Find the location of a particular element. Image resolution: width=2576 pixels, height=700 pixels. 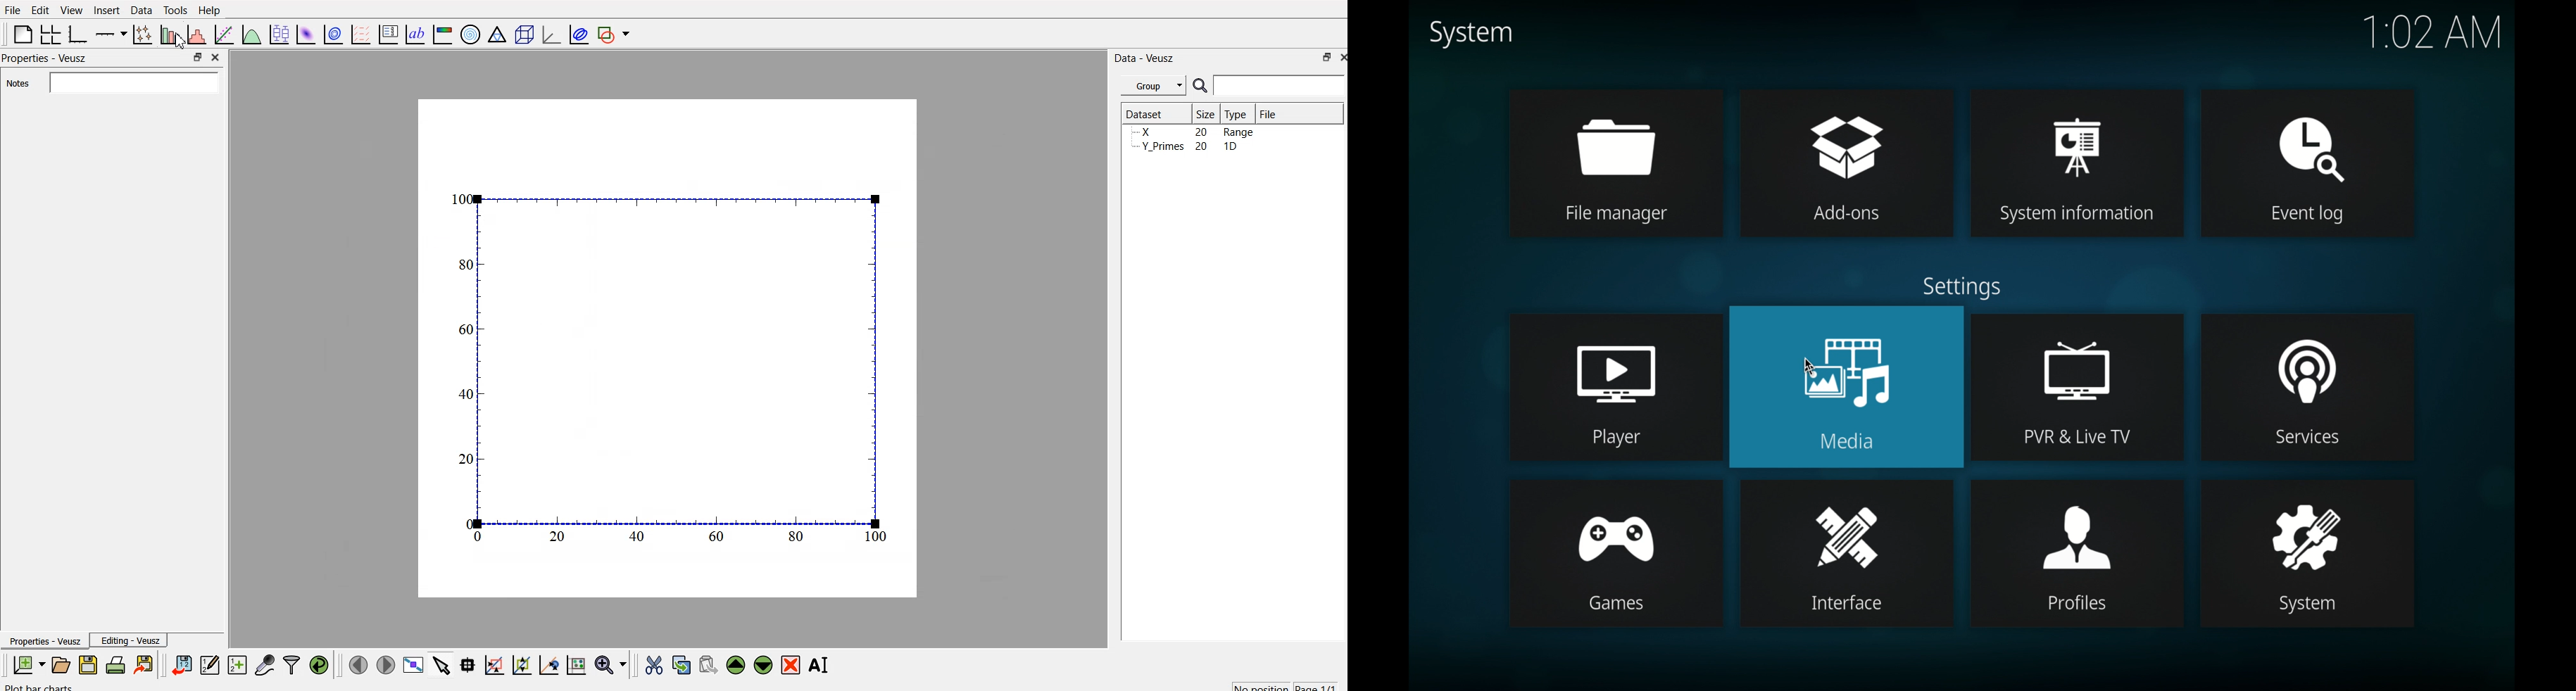

add-ons is located at coordinates (1848, 137).